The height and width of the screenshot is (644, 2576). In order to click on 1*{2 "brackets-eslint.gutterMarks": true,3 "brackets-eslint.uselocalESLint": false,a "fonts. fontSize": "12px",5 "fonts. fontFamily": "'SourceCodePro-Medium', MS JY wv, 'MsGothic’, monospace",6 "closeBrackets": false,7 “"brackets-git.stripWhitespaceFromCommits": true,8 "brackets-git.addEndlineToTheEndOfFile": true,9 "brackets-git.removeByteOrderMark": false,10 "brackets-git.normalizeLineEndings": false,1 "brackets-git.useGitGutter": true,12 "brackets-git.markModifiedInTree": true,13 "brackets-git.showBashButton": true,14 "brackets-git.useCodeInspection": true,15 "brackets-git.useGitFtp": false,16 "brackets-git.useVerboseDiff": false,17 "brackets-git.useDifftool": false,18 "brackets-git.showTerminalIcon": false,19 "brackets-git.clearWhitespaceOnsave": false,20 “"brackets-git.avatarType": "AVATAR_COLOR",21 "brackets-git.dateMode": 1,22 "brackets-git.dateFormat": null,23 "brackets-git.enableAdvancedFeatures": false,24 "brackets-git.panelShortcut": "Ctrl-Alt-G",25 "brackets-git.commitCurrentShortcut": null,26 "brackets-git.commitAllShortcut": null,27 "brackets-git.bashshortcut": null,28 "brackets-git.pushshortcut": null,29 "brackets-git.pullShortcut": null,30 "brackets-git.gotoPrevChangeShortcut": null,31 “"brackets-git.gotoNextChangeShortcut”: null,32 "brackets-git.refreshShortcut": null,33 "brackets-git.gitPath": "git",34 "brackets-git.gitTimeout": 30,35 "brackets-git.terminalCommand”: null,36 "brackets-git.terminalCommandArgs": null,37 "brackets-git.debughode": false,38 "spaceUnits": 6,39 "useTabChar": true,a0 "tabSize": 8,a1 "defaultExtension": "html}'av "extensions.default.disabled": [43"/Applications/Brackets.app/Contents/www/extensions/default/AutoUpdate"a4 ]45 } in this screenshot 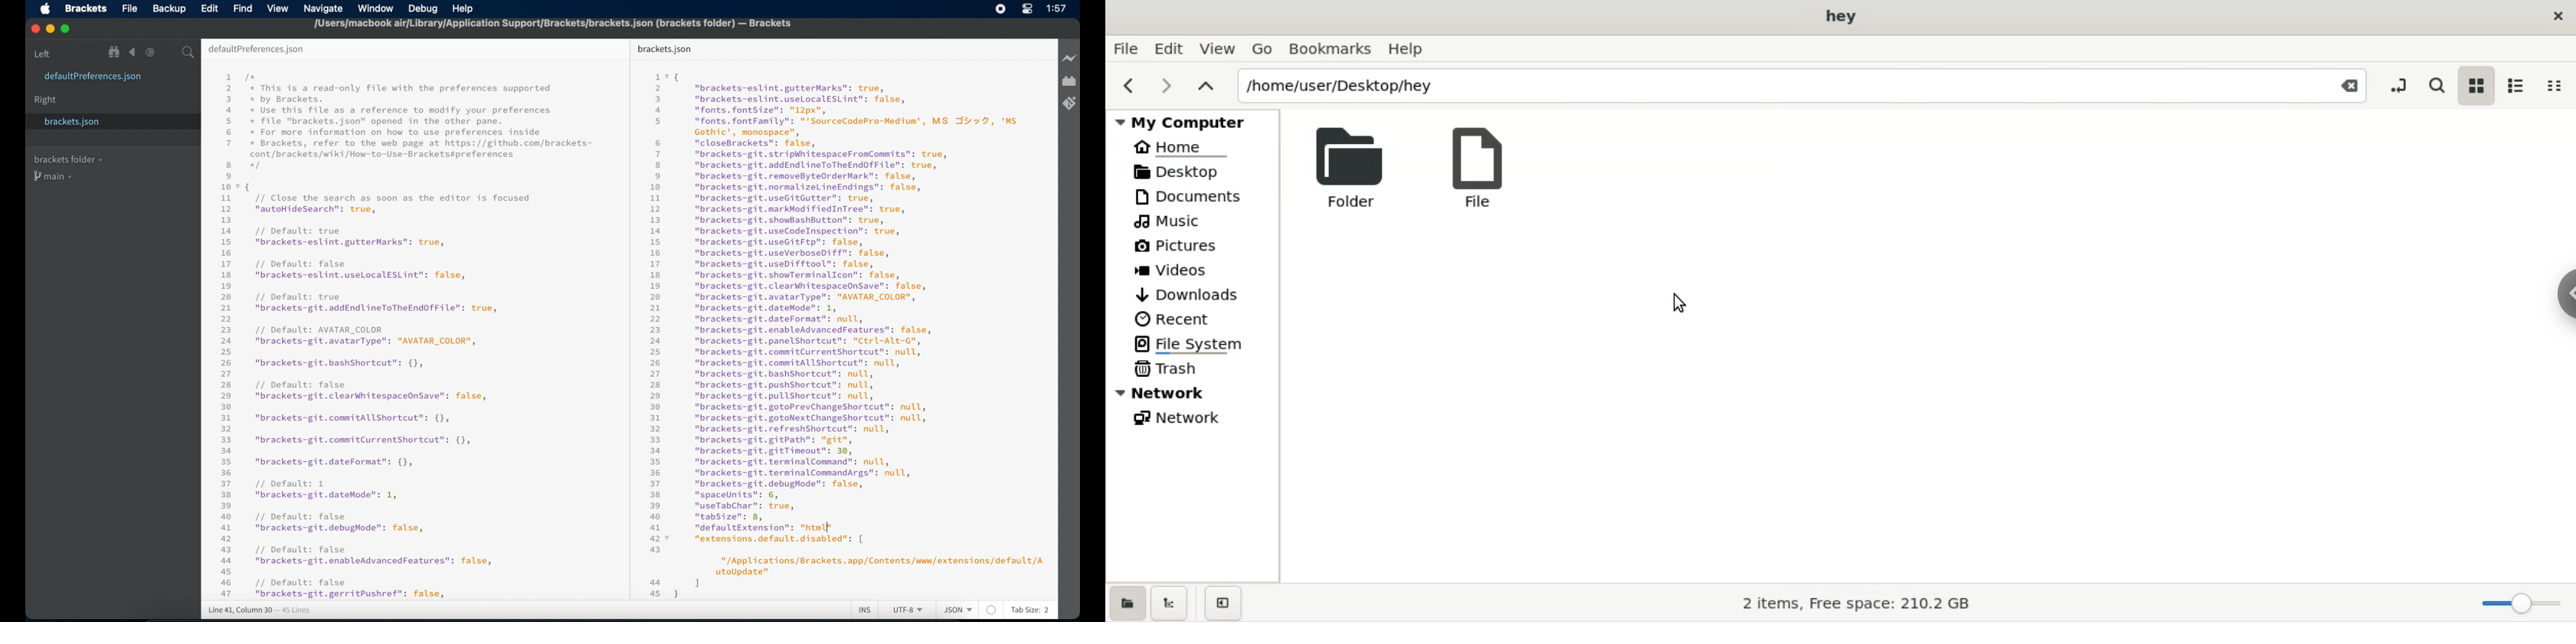, I will do `click(841, 333)`.